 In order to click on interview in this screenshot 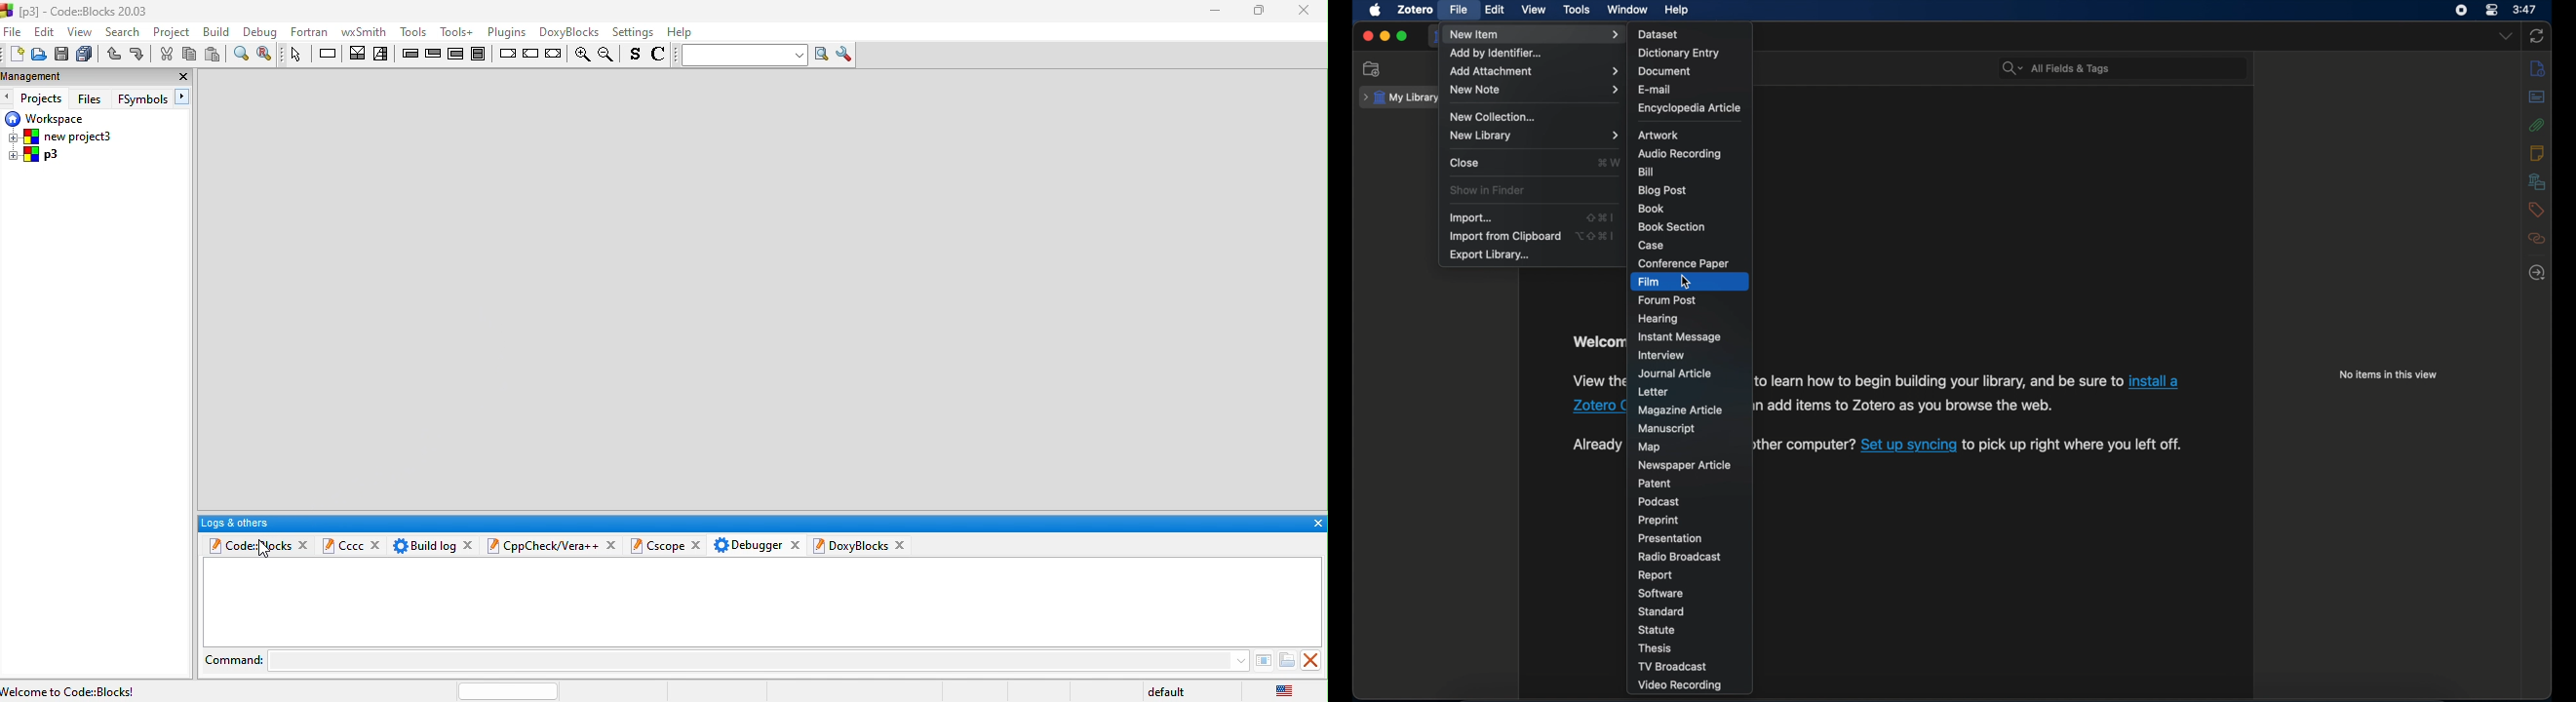, I will do `click(1660, 355)`.